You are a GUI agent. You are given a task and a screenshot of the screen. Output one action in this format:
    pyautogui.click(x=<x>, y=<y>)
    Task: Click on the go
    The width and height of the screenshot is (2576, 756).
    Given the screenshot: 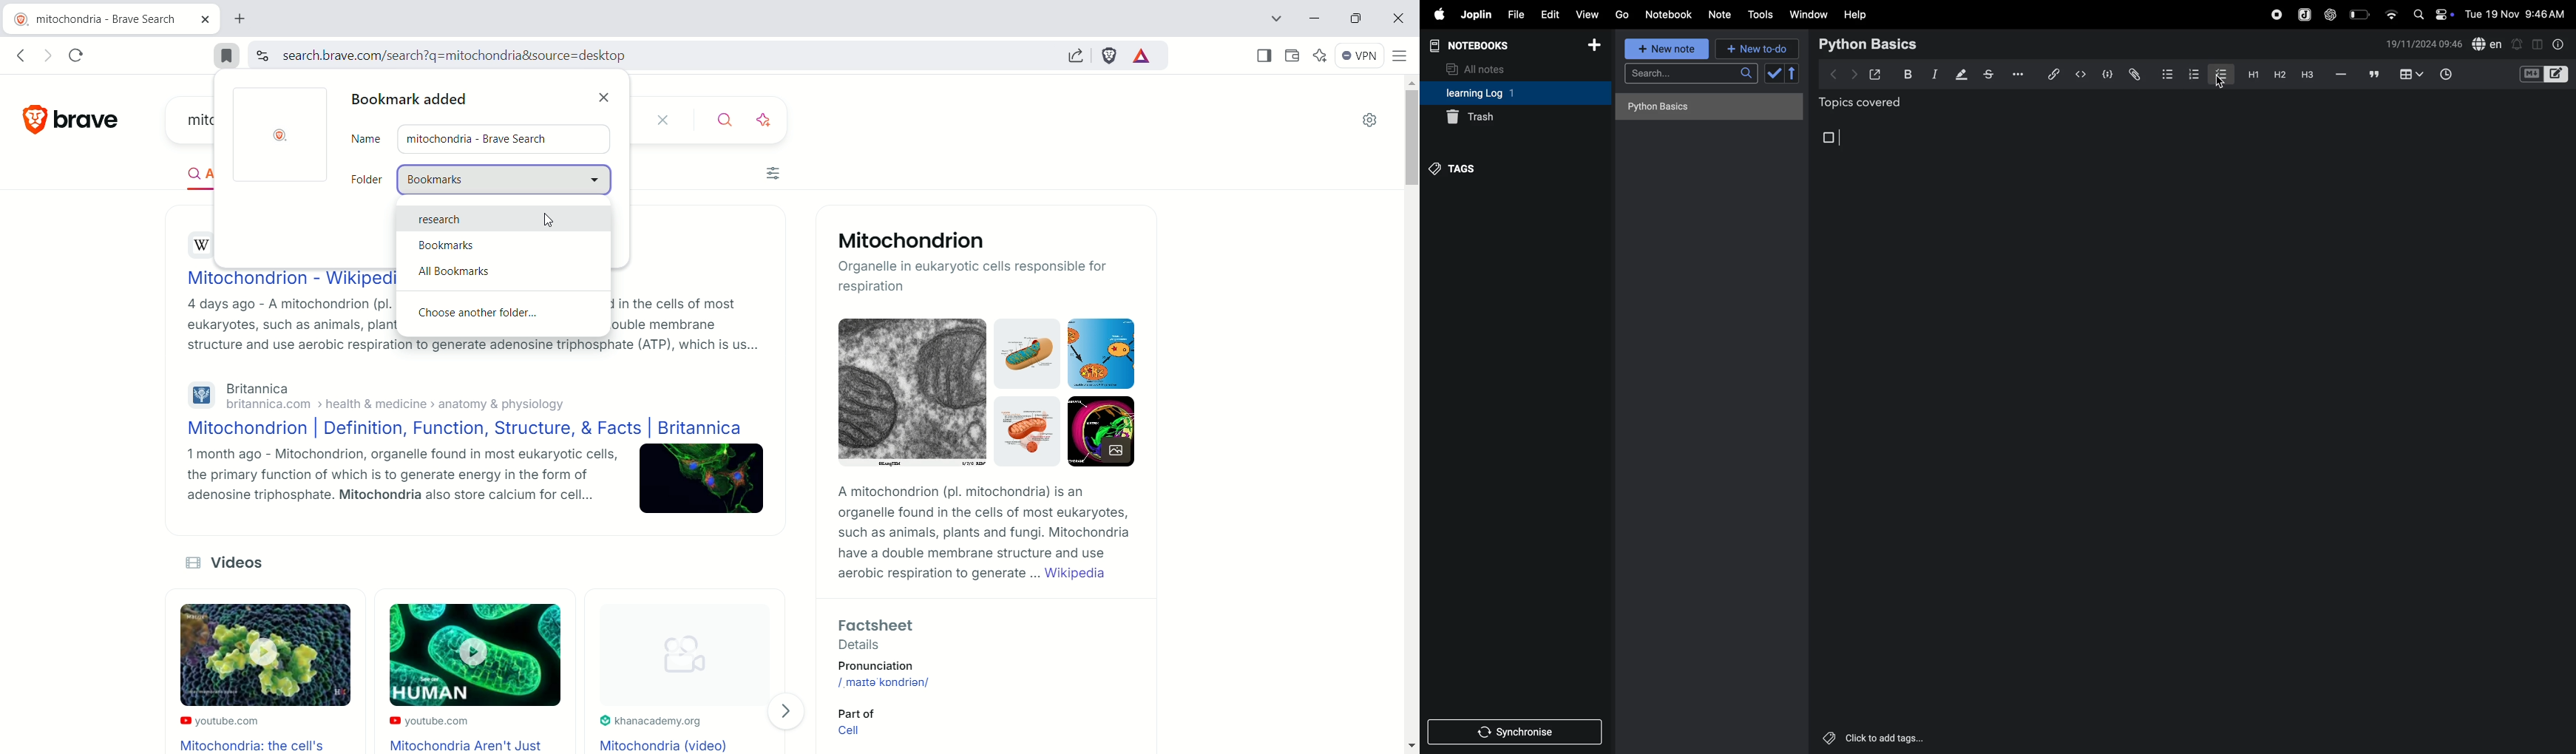 What is the action you would take?
    pyautogui.click(x=1621, y=14)
    